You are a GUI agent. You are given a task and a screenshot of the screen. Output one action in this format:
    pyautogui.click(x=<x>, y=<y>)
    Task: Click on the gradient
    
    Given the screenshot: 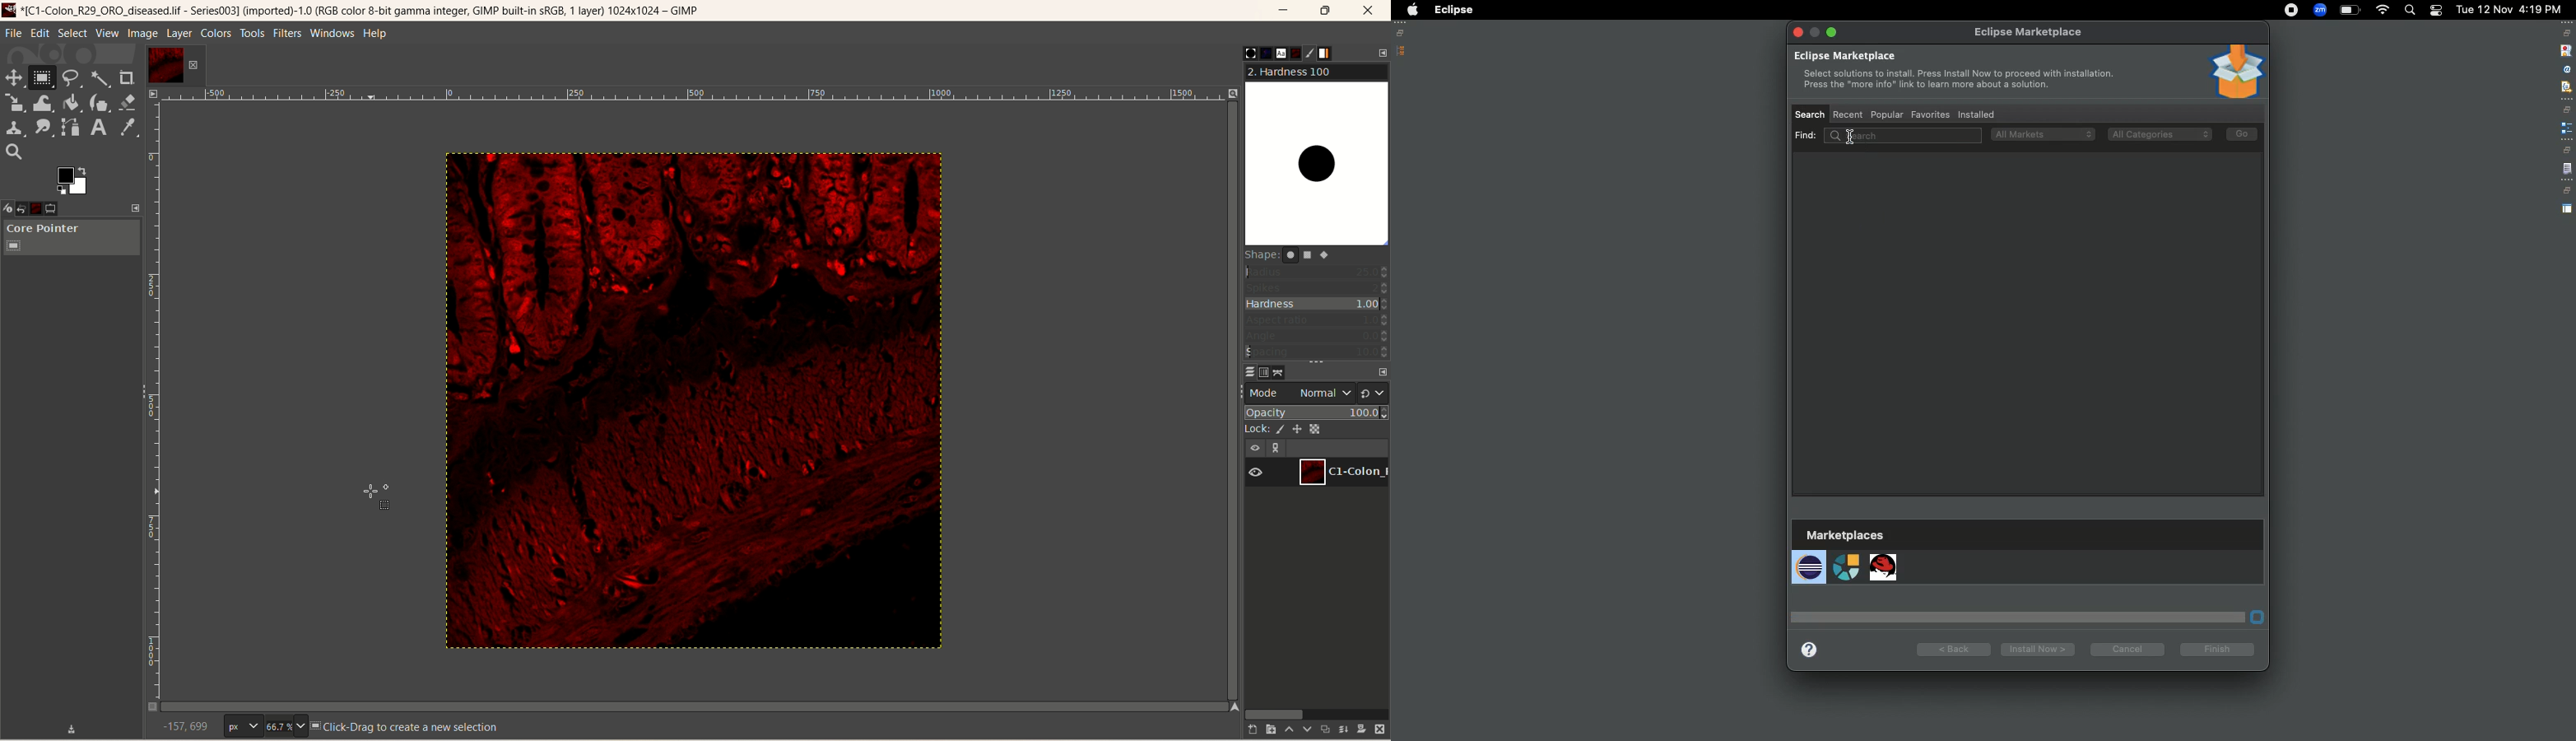 What is the action you would take?
    pyautogui.click(x=1334, y=54)
    